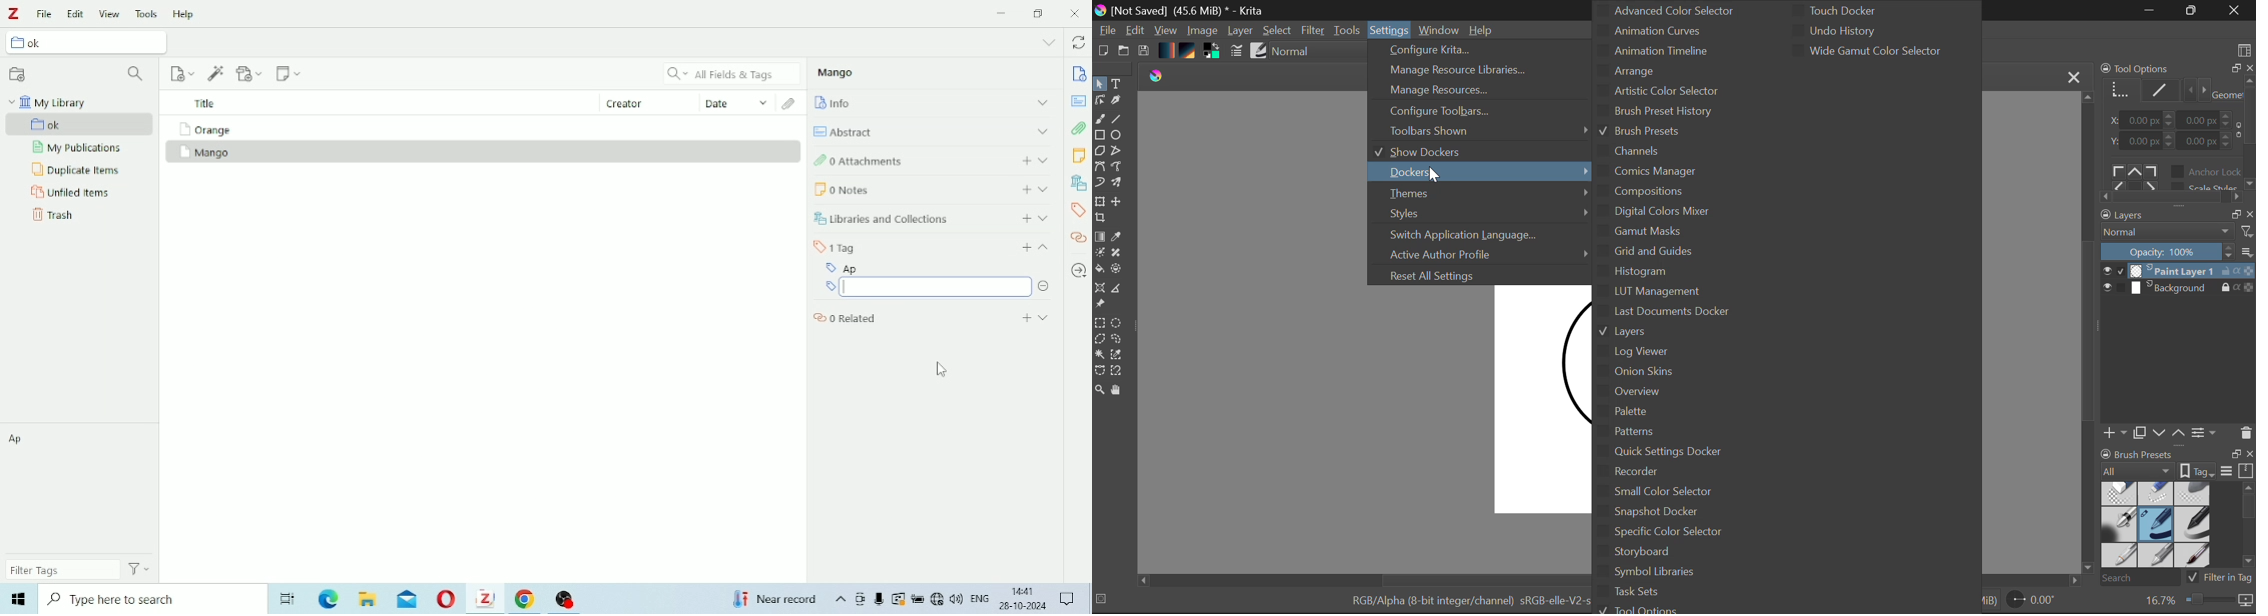 The height and width of the screenshot is (616, 2268). I want to click on Line, so click(1118, 119).